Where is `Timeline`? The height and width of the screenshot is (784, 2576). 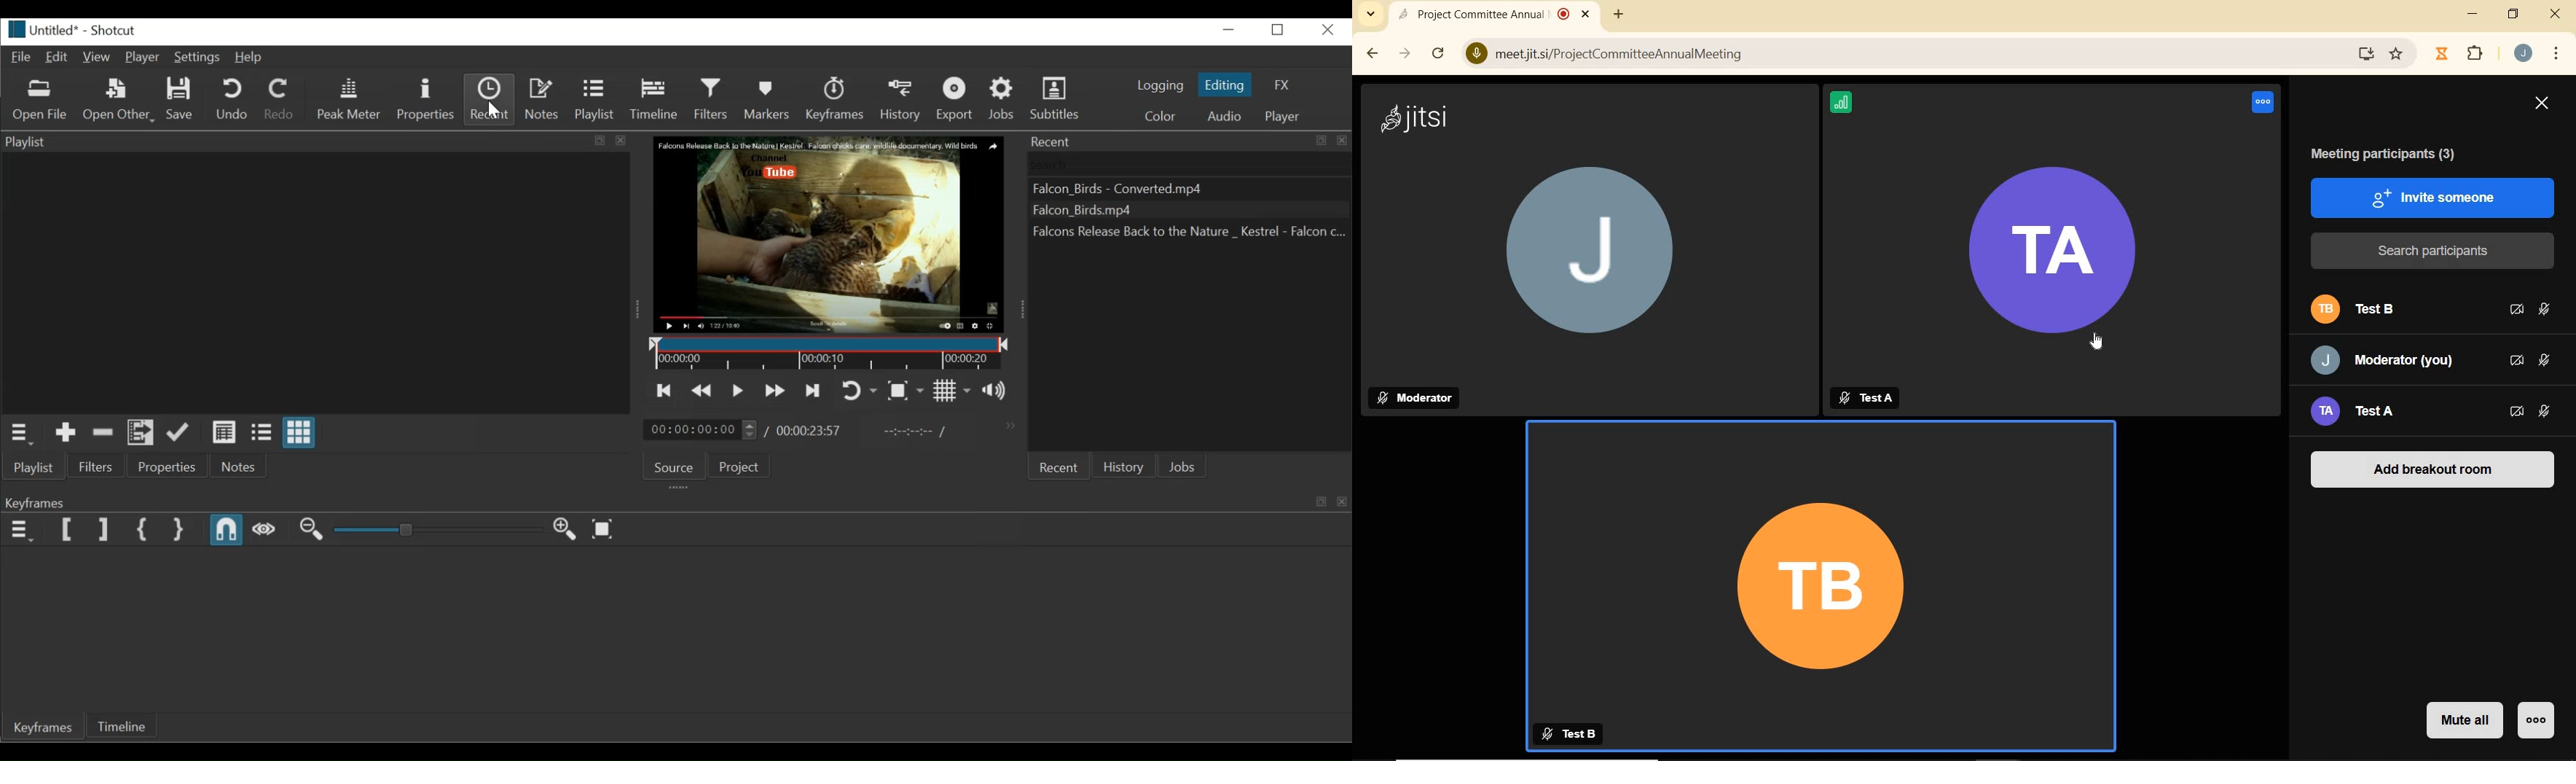
Timeline is located at coordinates (126, 727).